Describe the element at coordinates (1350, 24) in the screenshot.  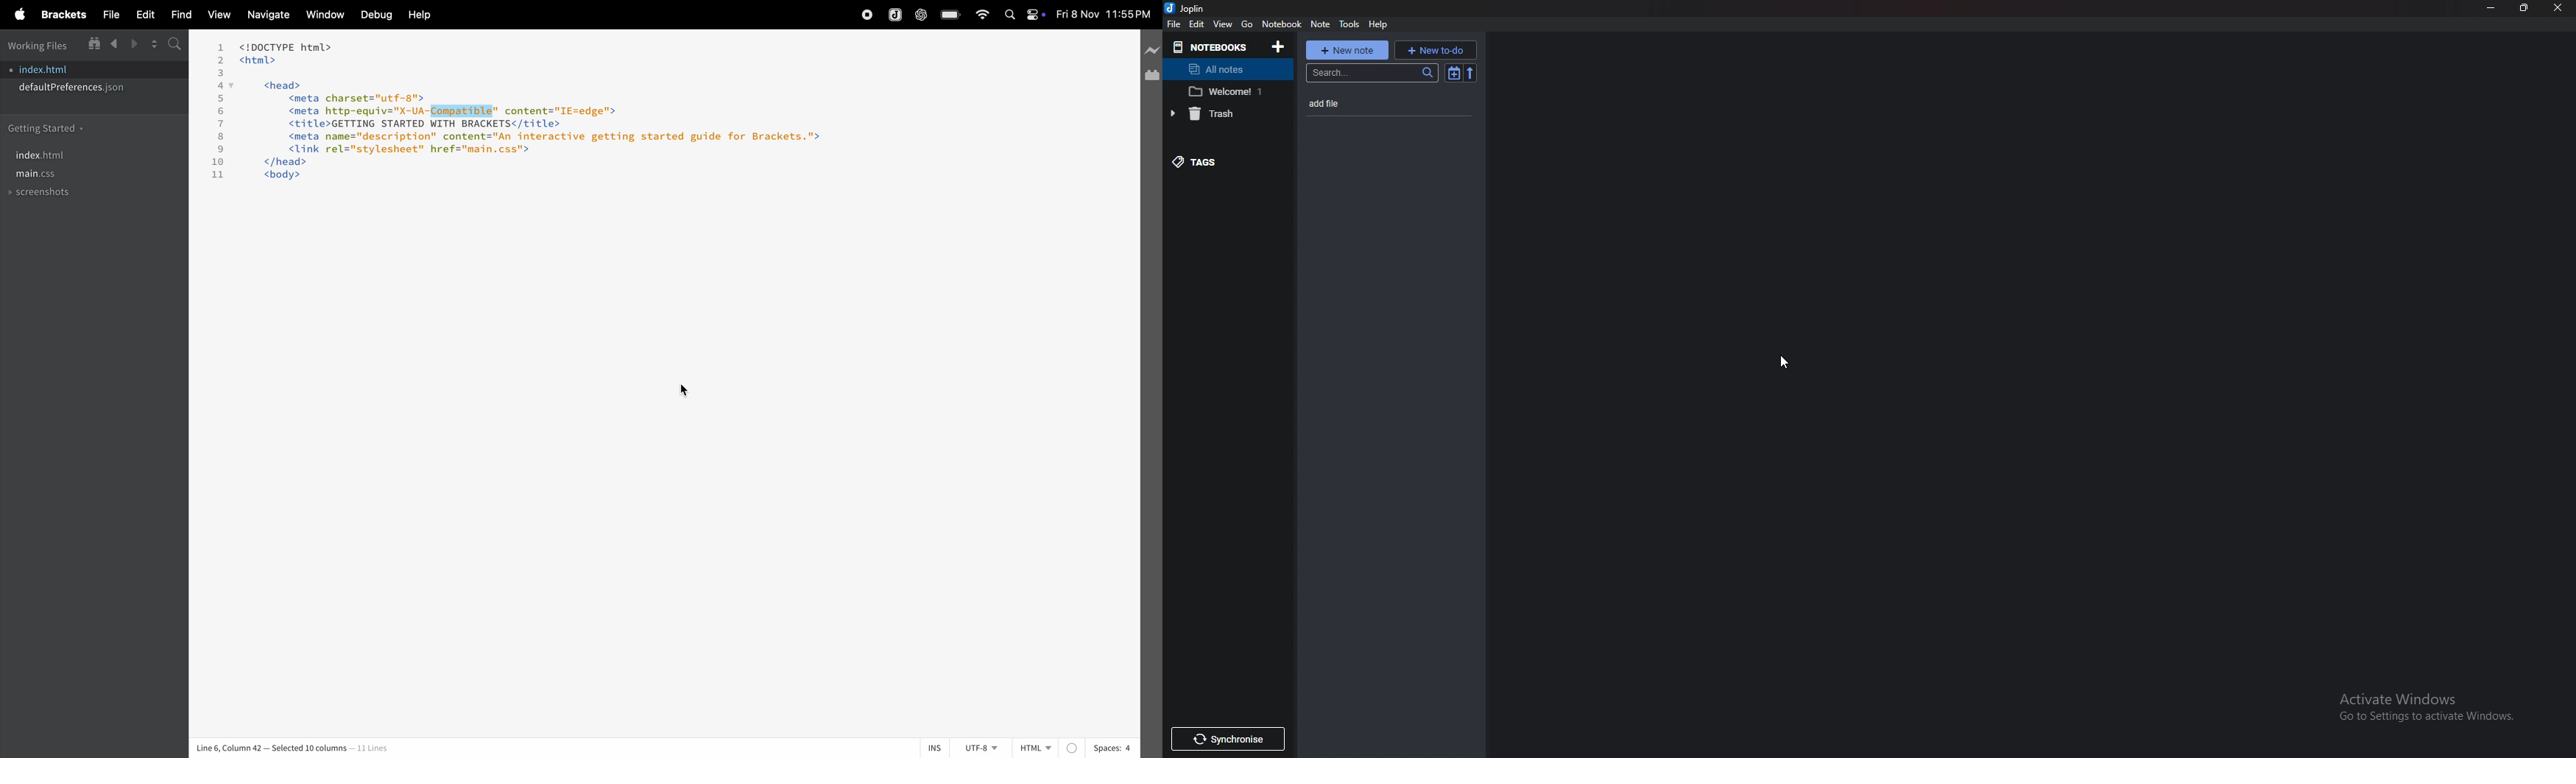
I see `Tools` at that location.